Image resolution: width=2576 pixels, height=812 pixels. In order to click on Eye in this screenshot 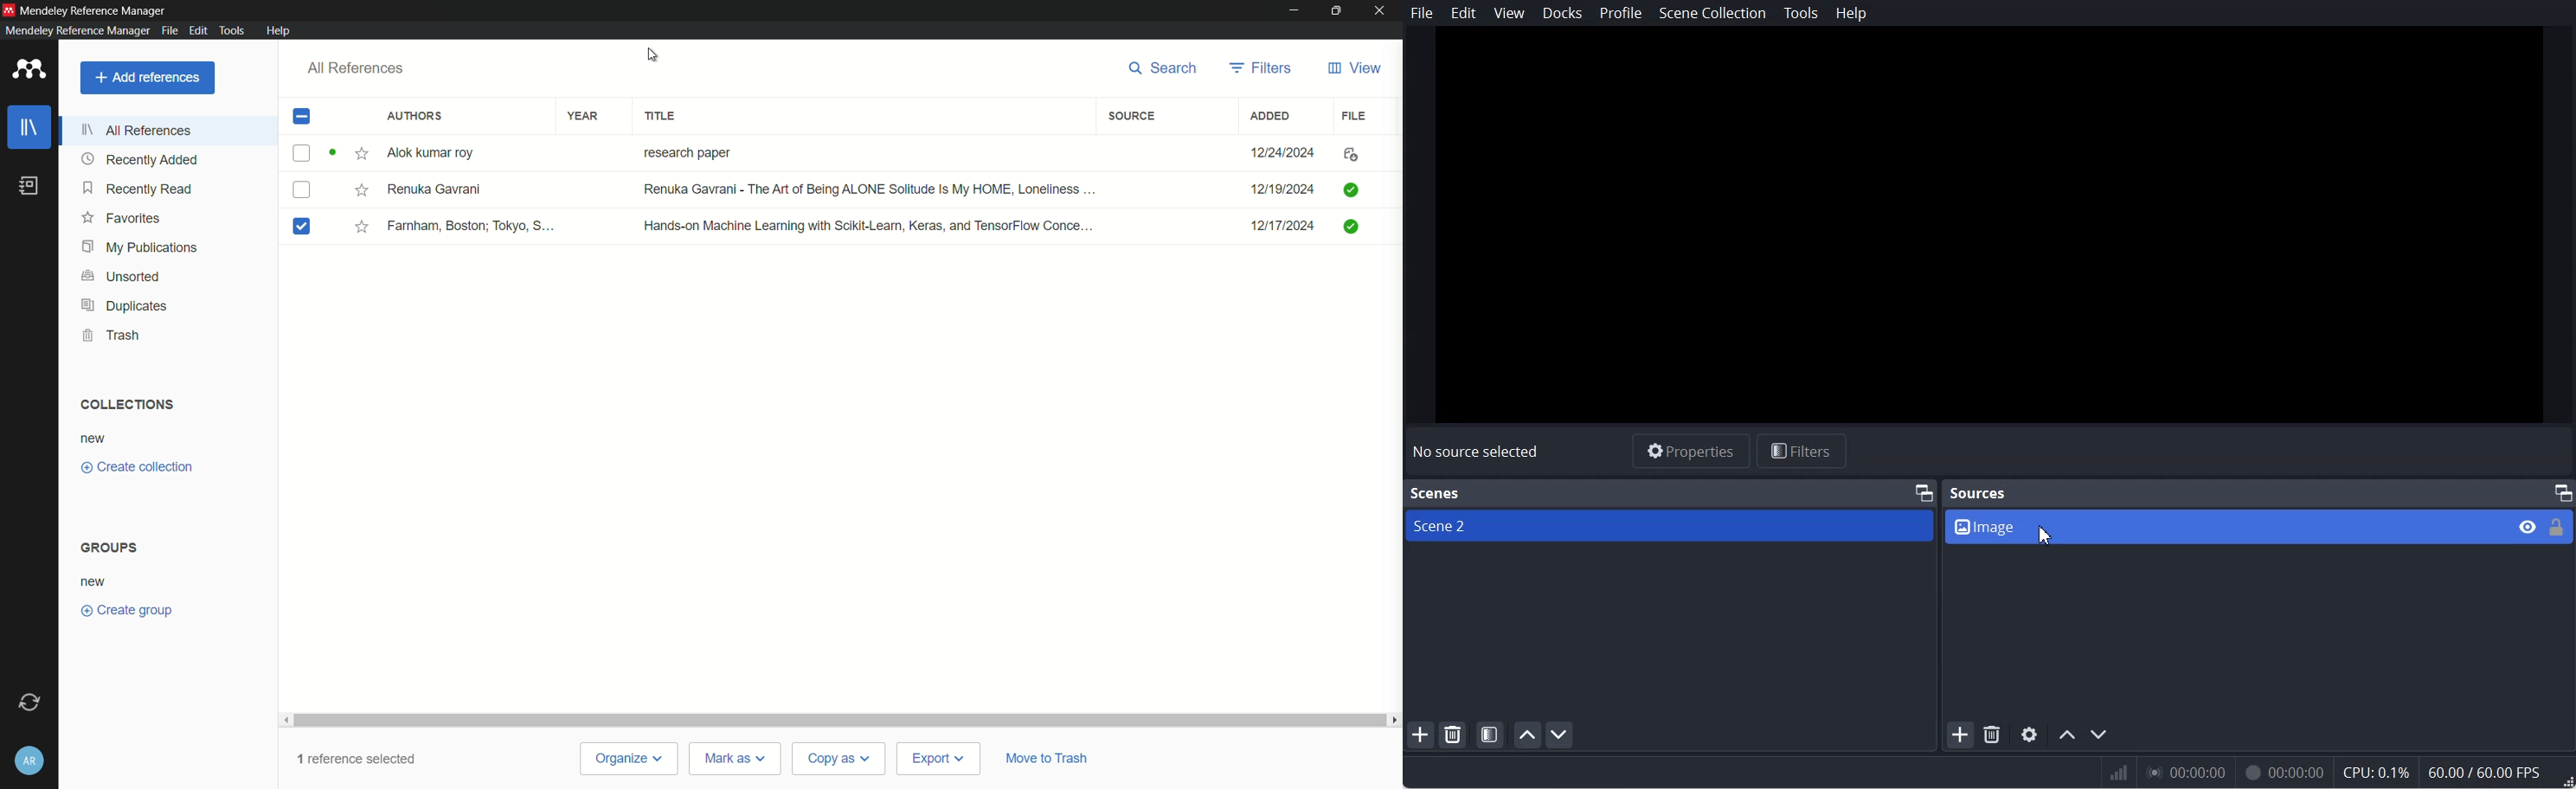, I will do `click(2528, 526)`.